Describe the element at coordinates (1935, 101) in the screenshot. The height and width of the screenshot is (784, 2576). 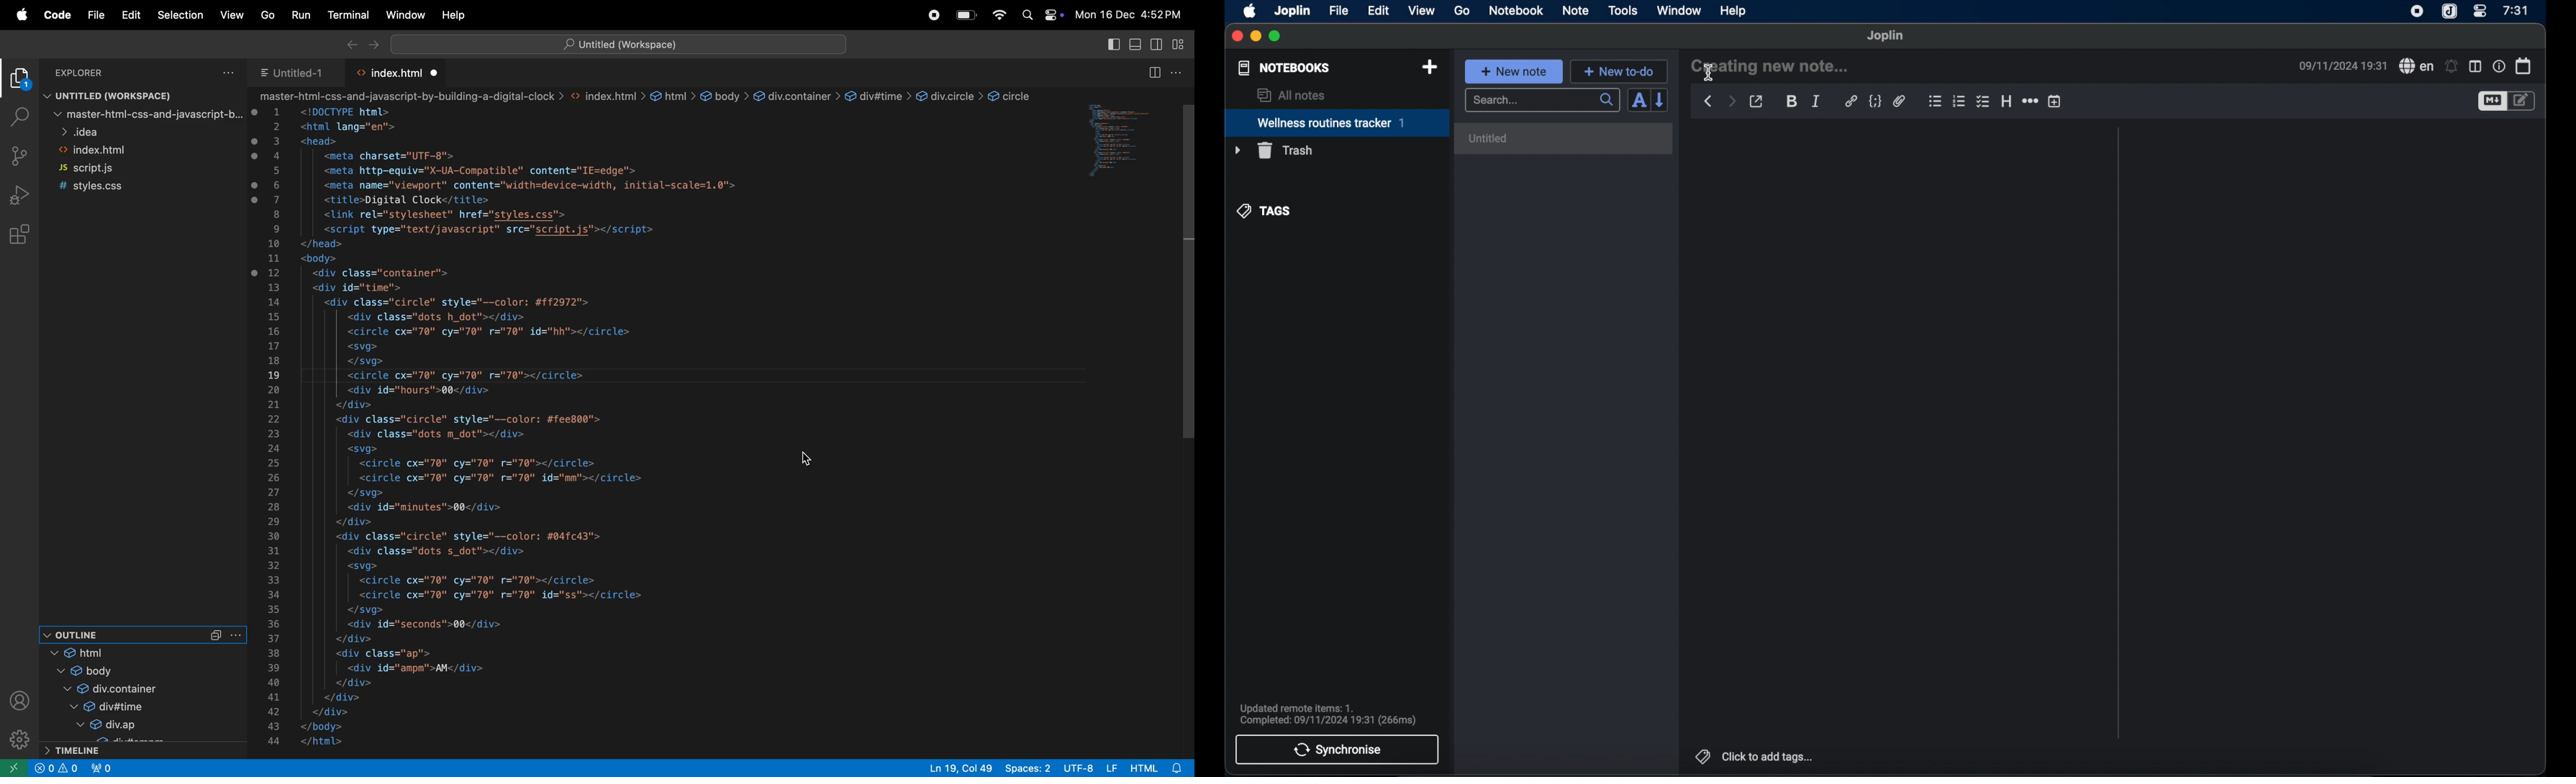
I see `bulleted list` at that location.